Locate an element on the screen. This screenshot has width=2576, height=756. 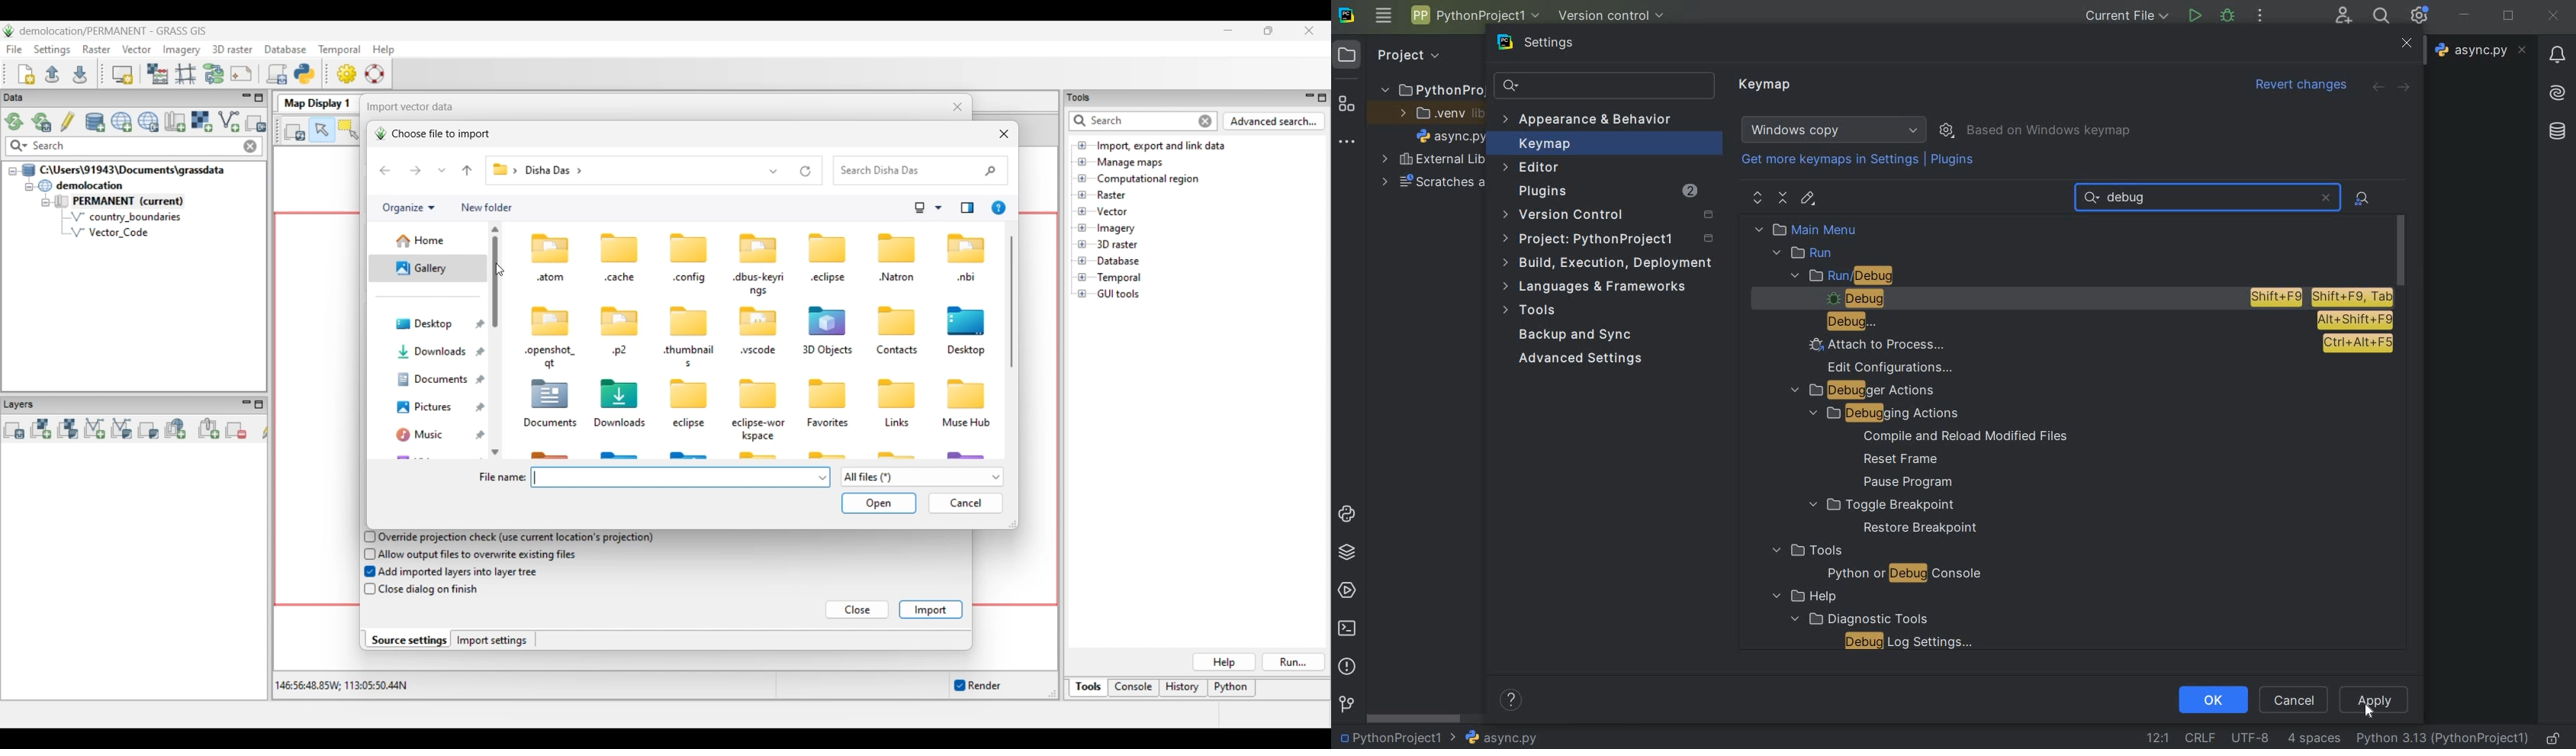
attachment is located at coordinates (2097, 345).